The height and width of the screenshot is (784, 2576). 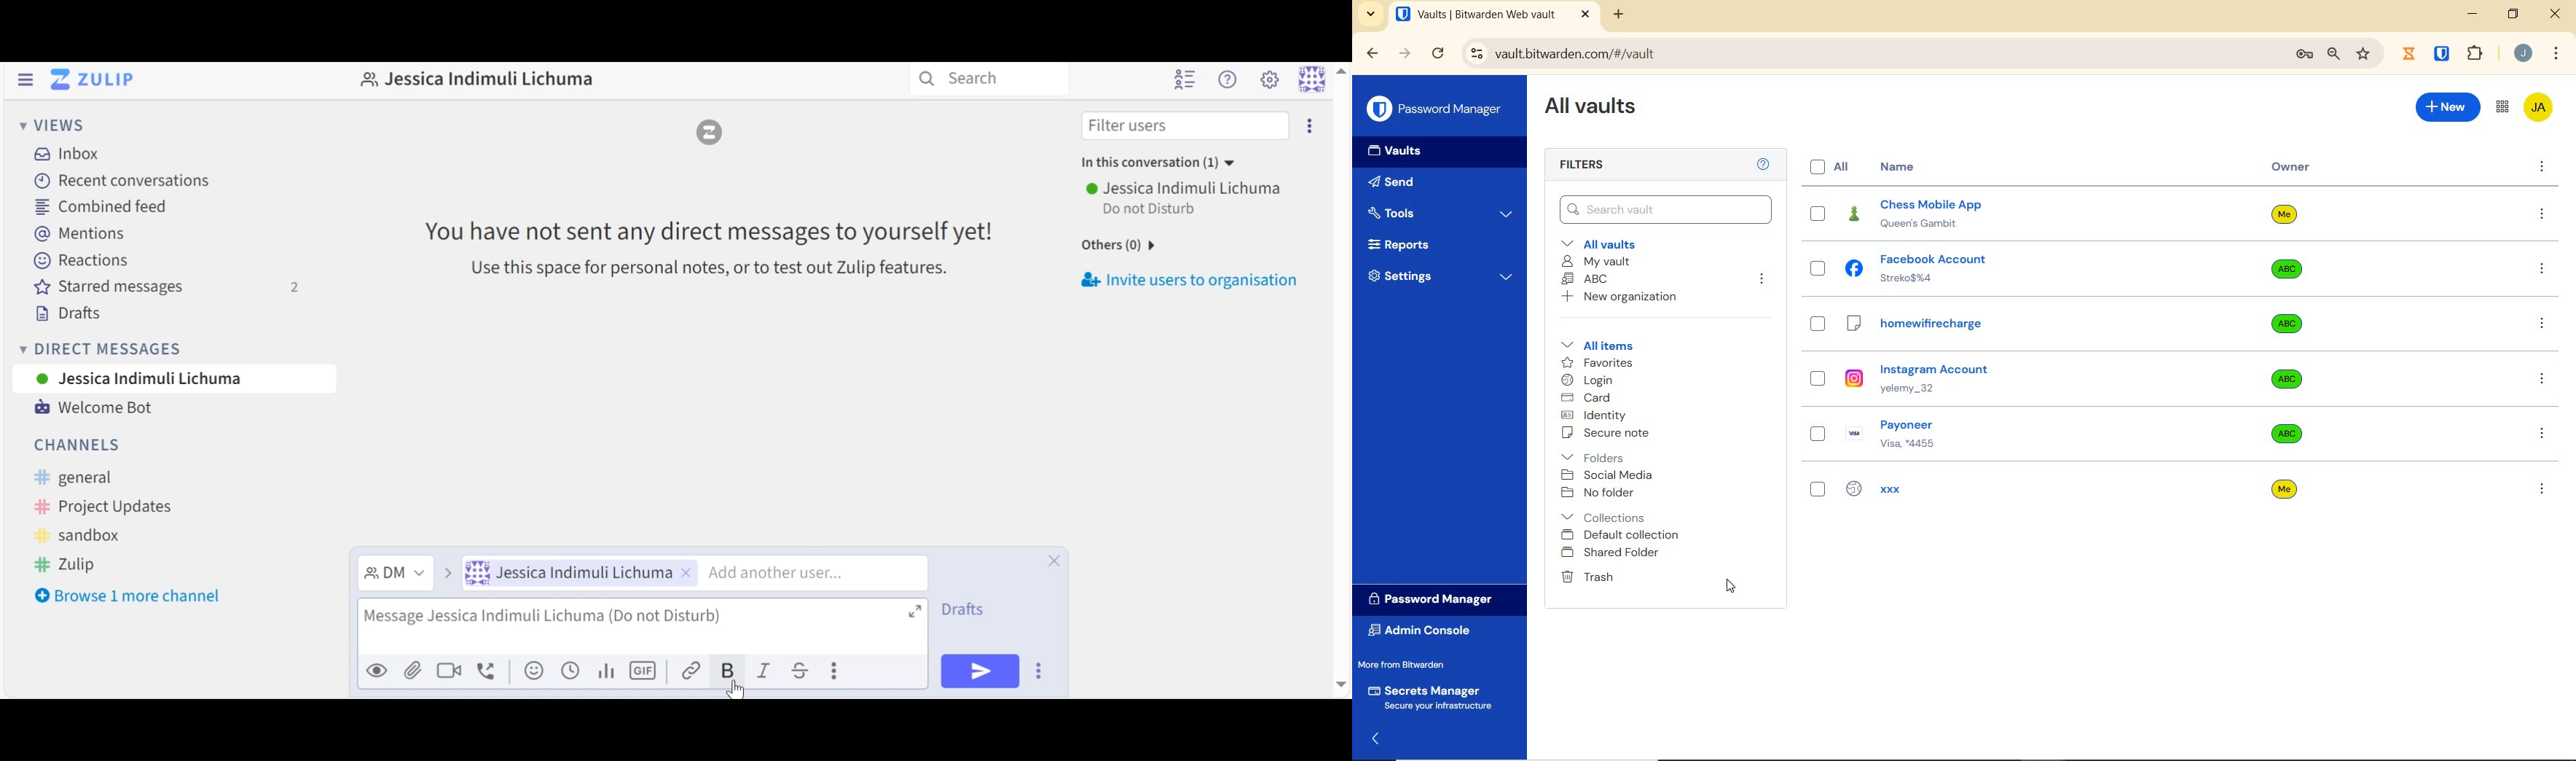 I want to click on manage passwords, so click(x=2304, y=56).